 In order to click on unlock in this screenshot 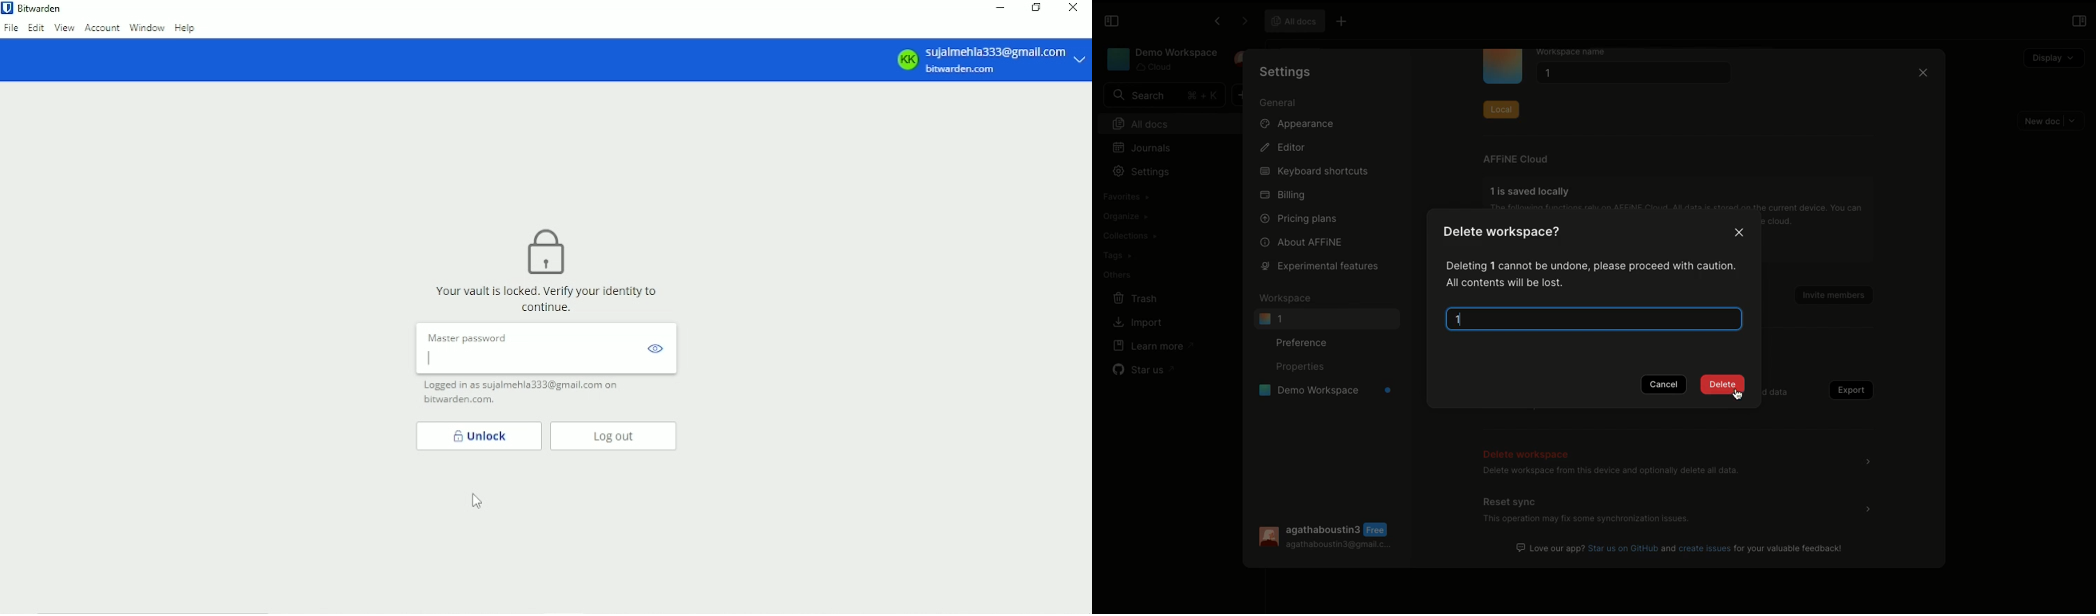, I will do `click(478, 436)`.